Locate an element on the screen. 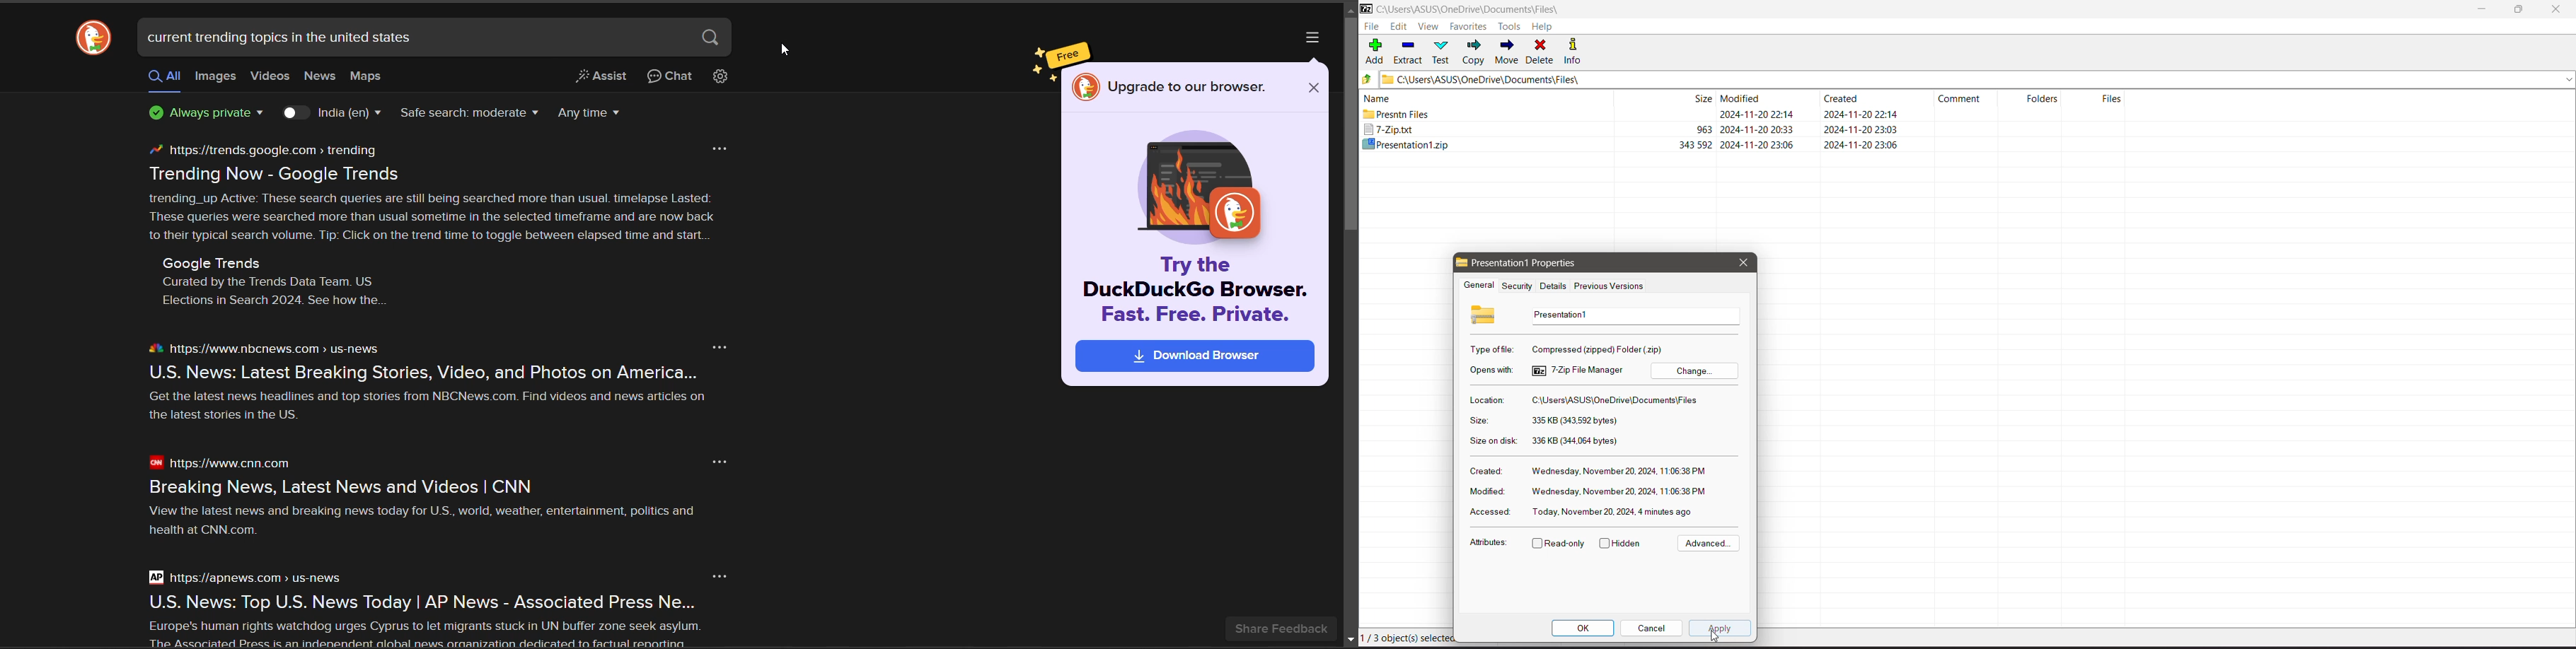 The height and width of the screenshot is (672, 2576). safe search filter is located at coordinates (471, 115).